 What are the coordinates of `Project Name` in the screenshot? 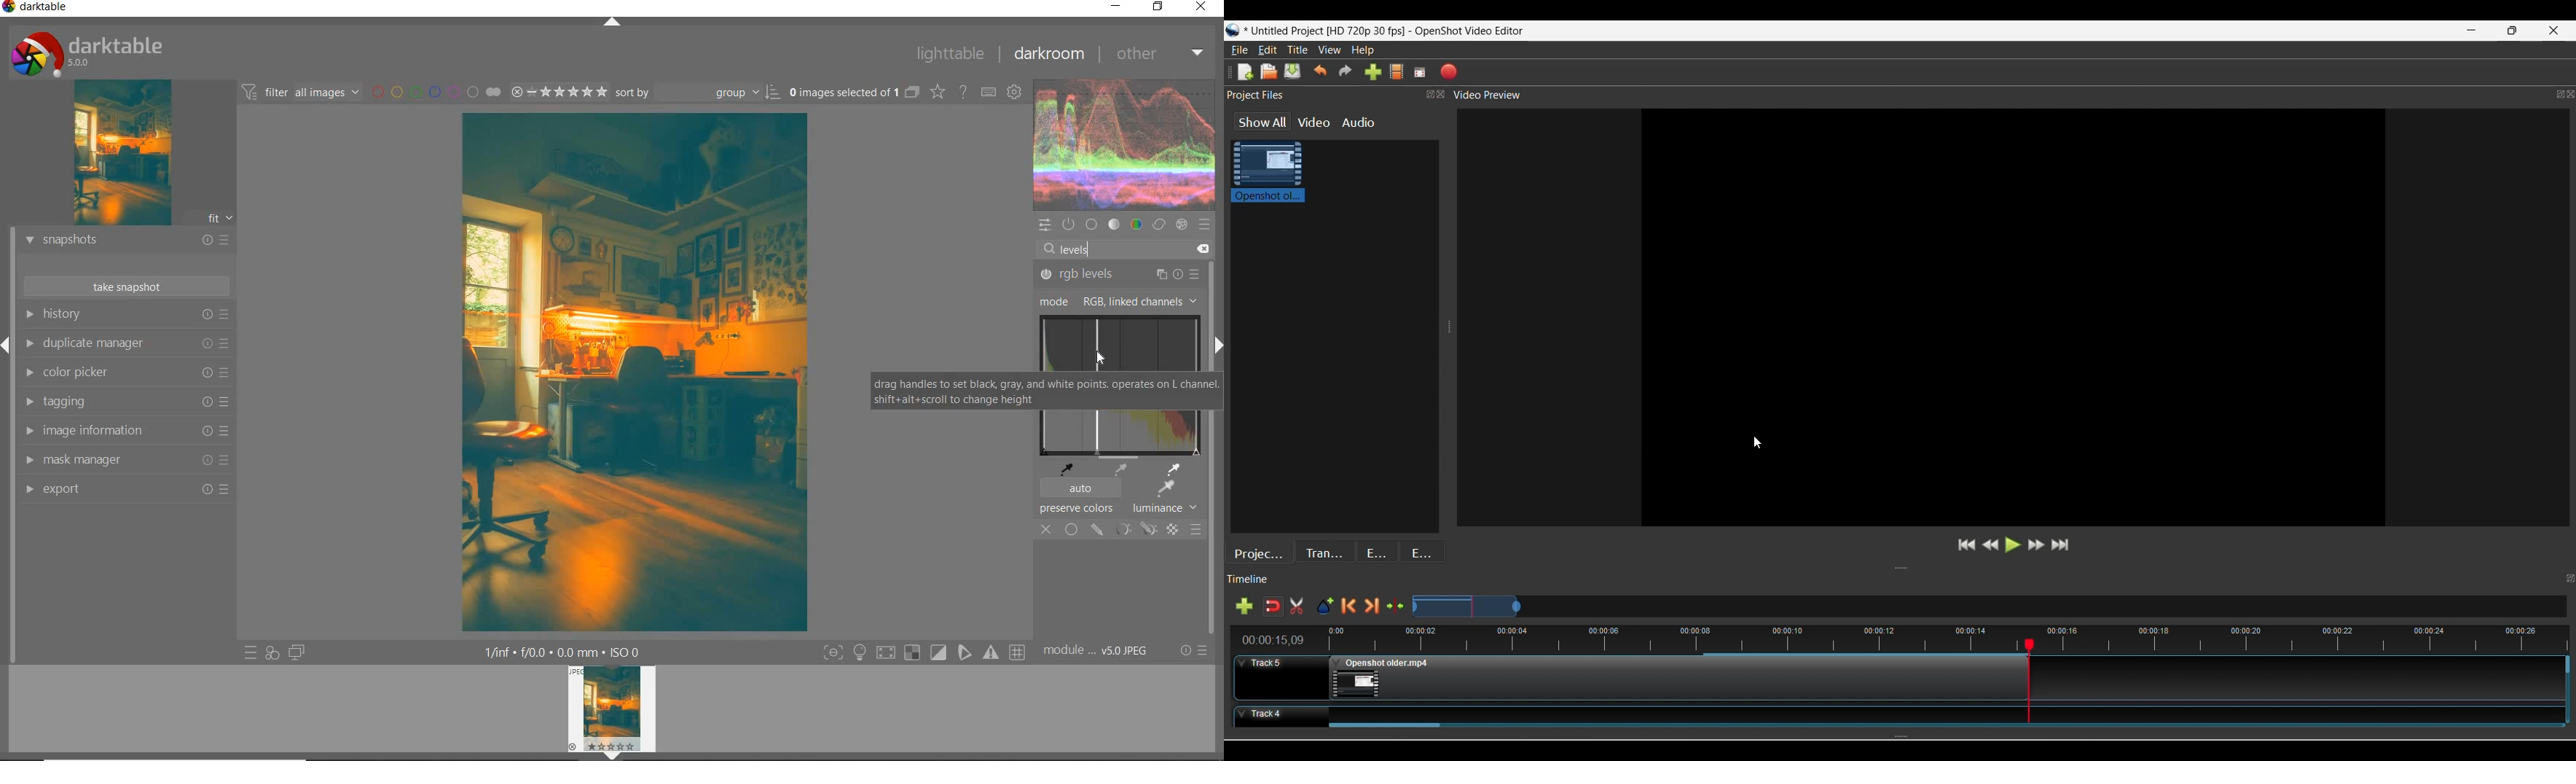 It's located at (1316, 32).